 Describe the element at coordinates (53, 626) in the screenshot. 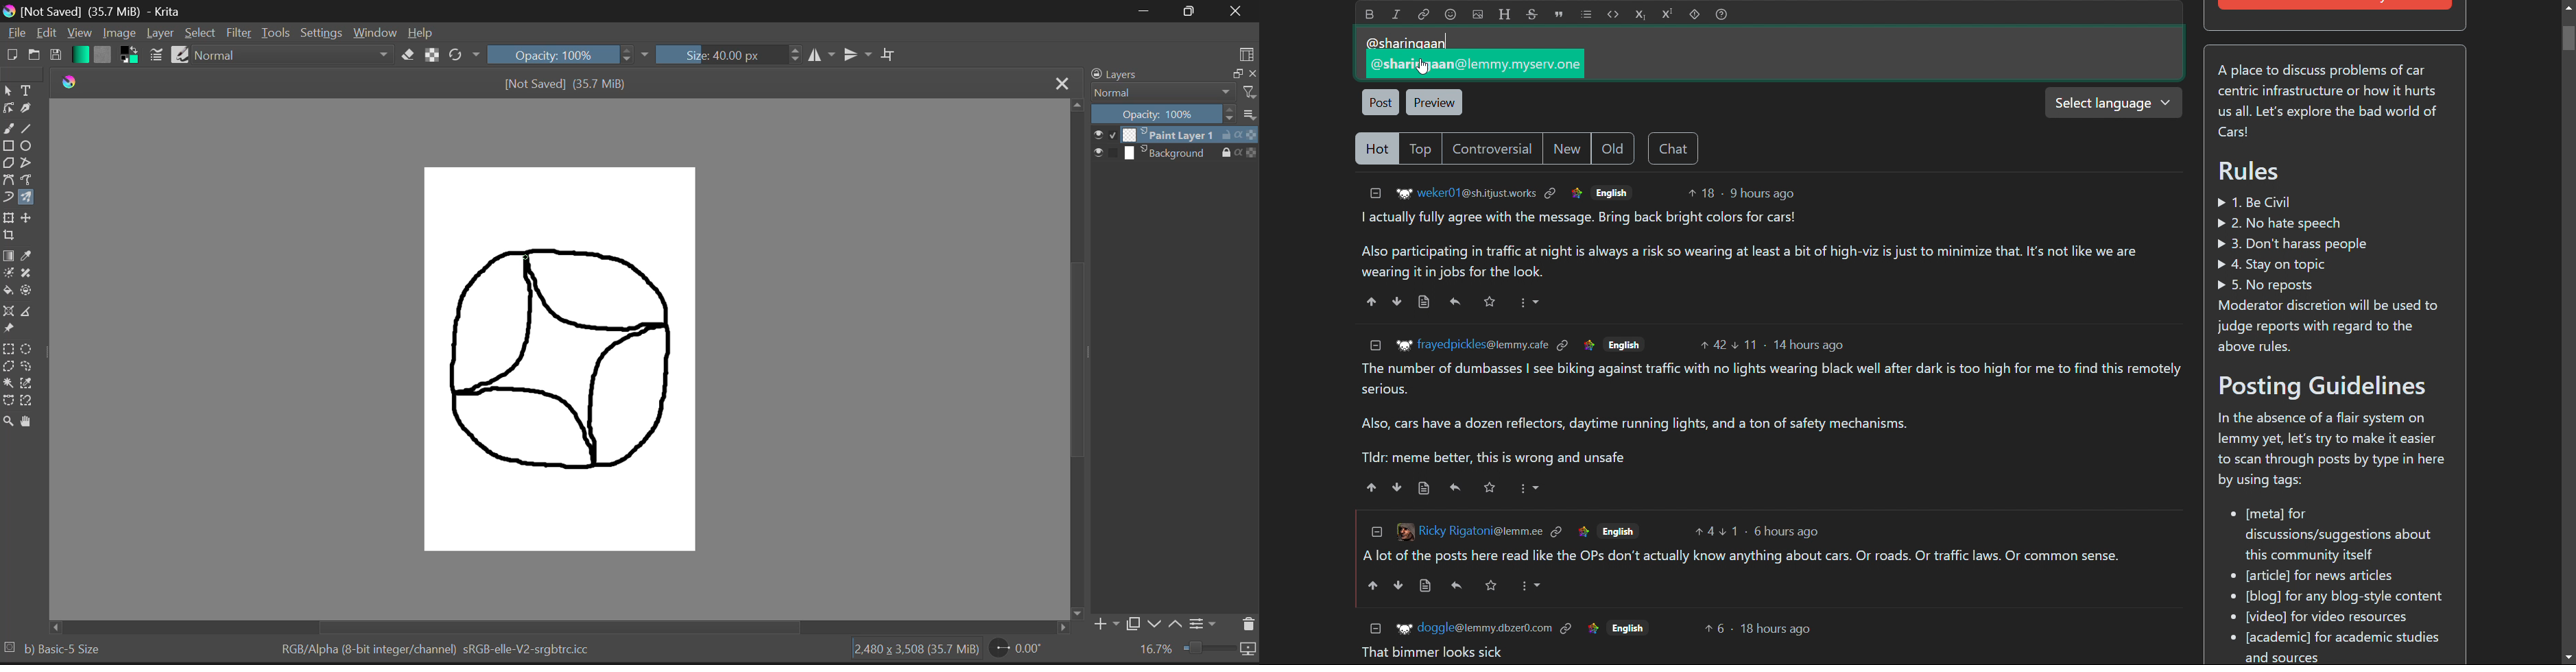

I see `` at that location.